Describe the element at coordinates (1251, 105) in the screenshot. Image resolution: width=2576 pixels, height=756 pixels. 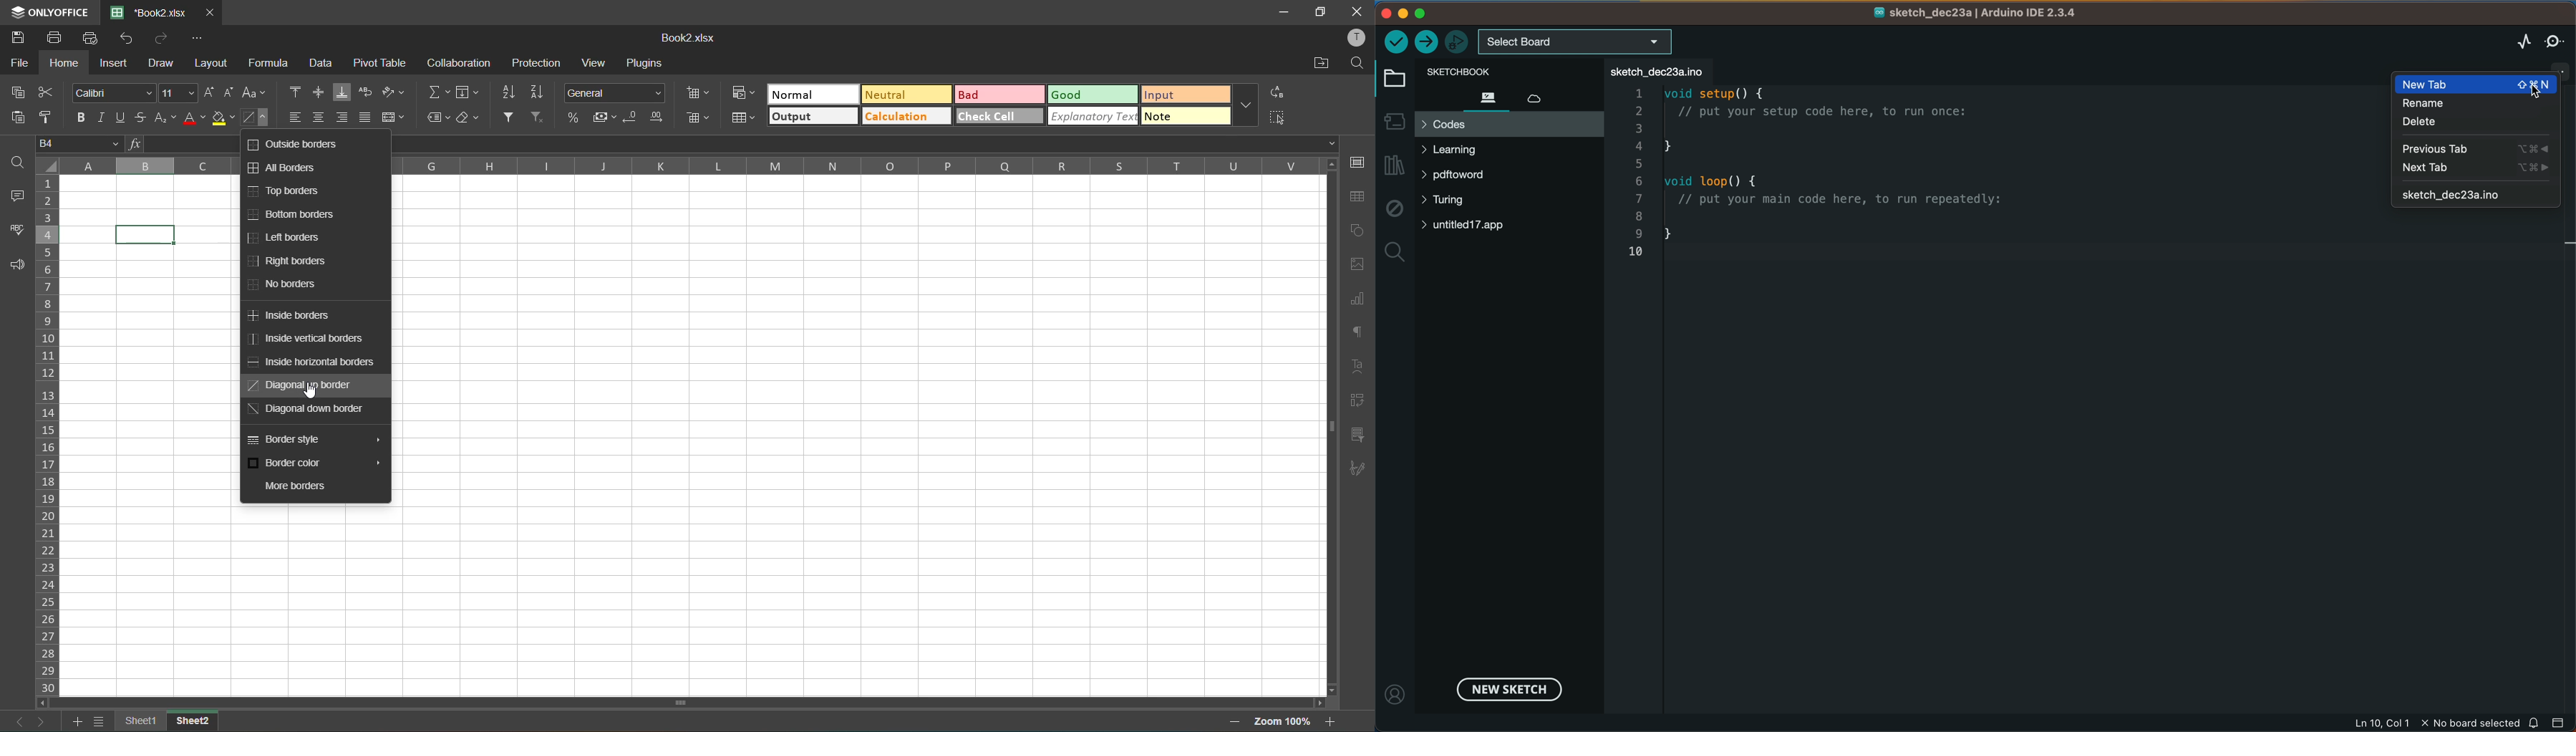
I see `more options` at that location.